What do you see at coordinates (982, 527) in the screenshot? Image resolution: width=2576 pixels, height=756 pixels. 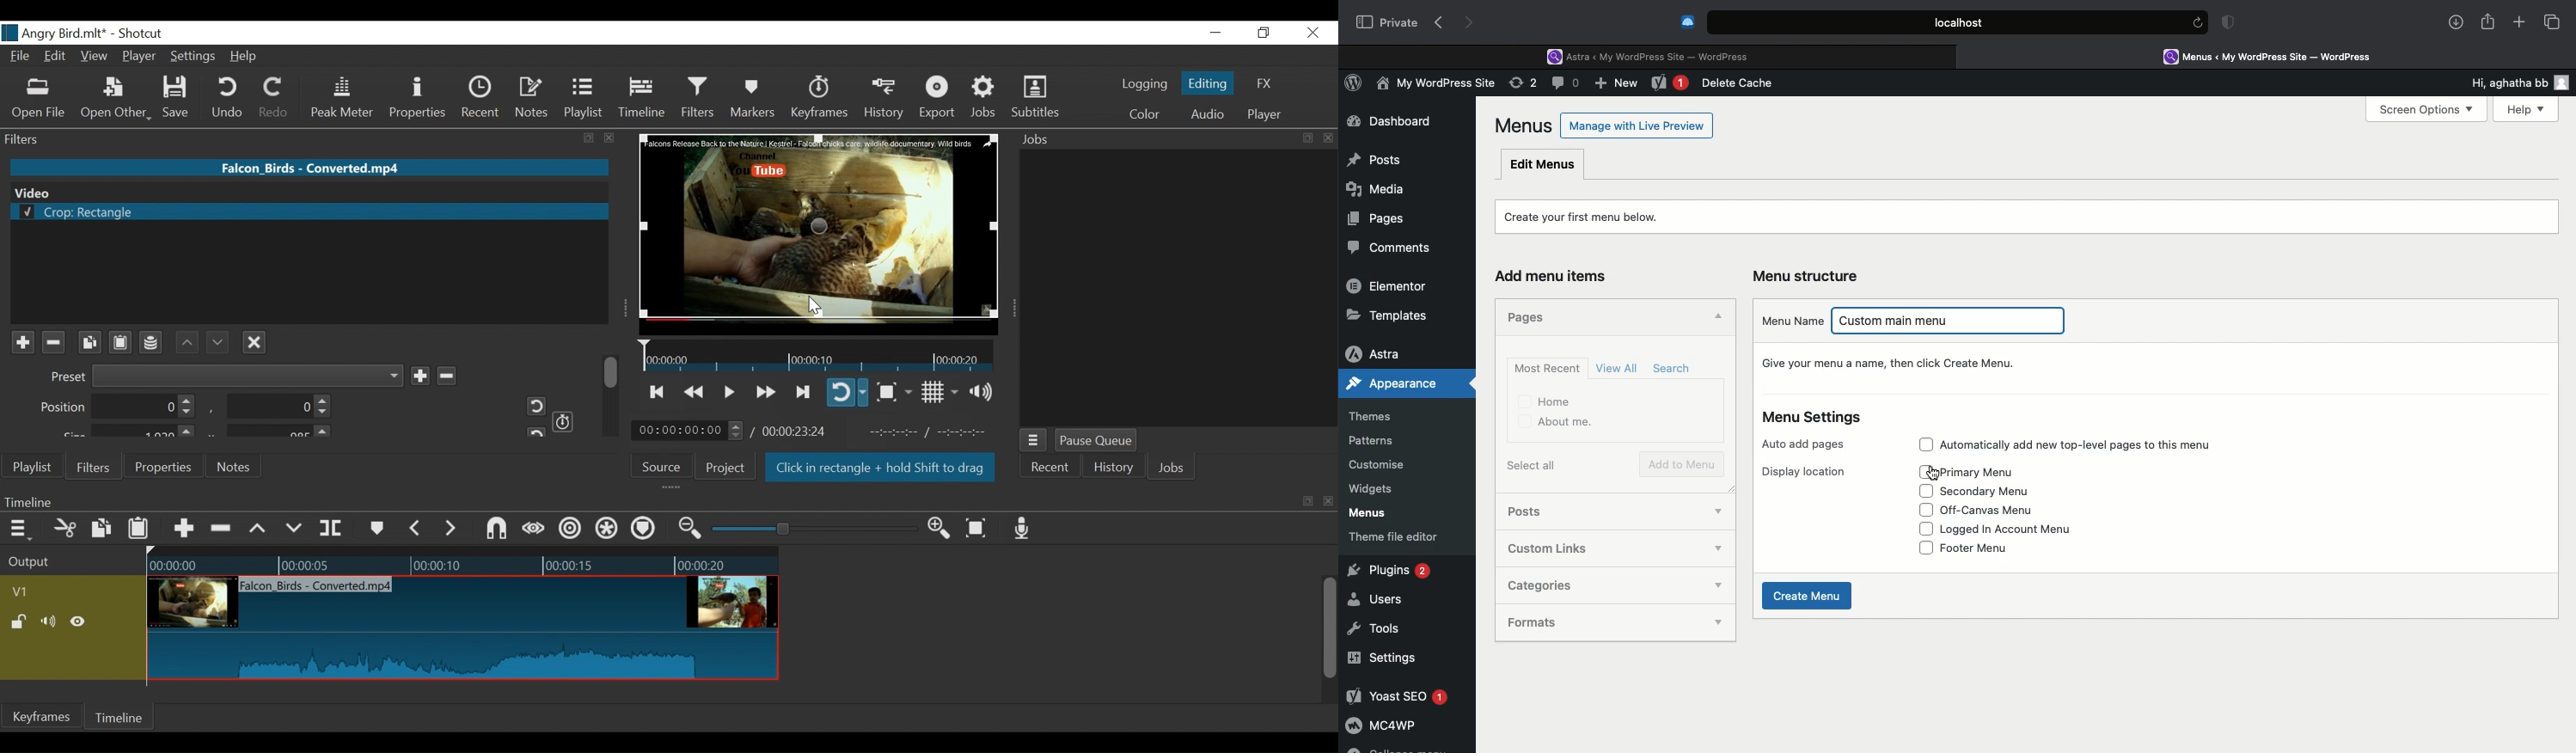 I see `Zoom timeline to fit` at bounding box center [982, 527].